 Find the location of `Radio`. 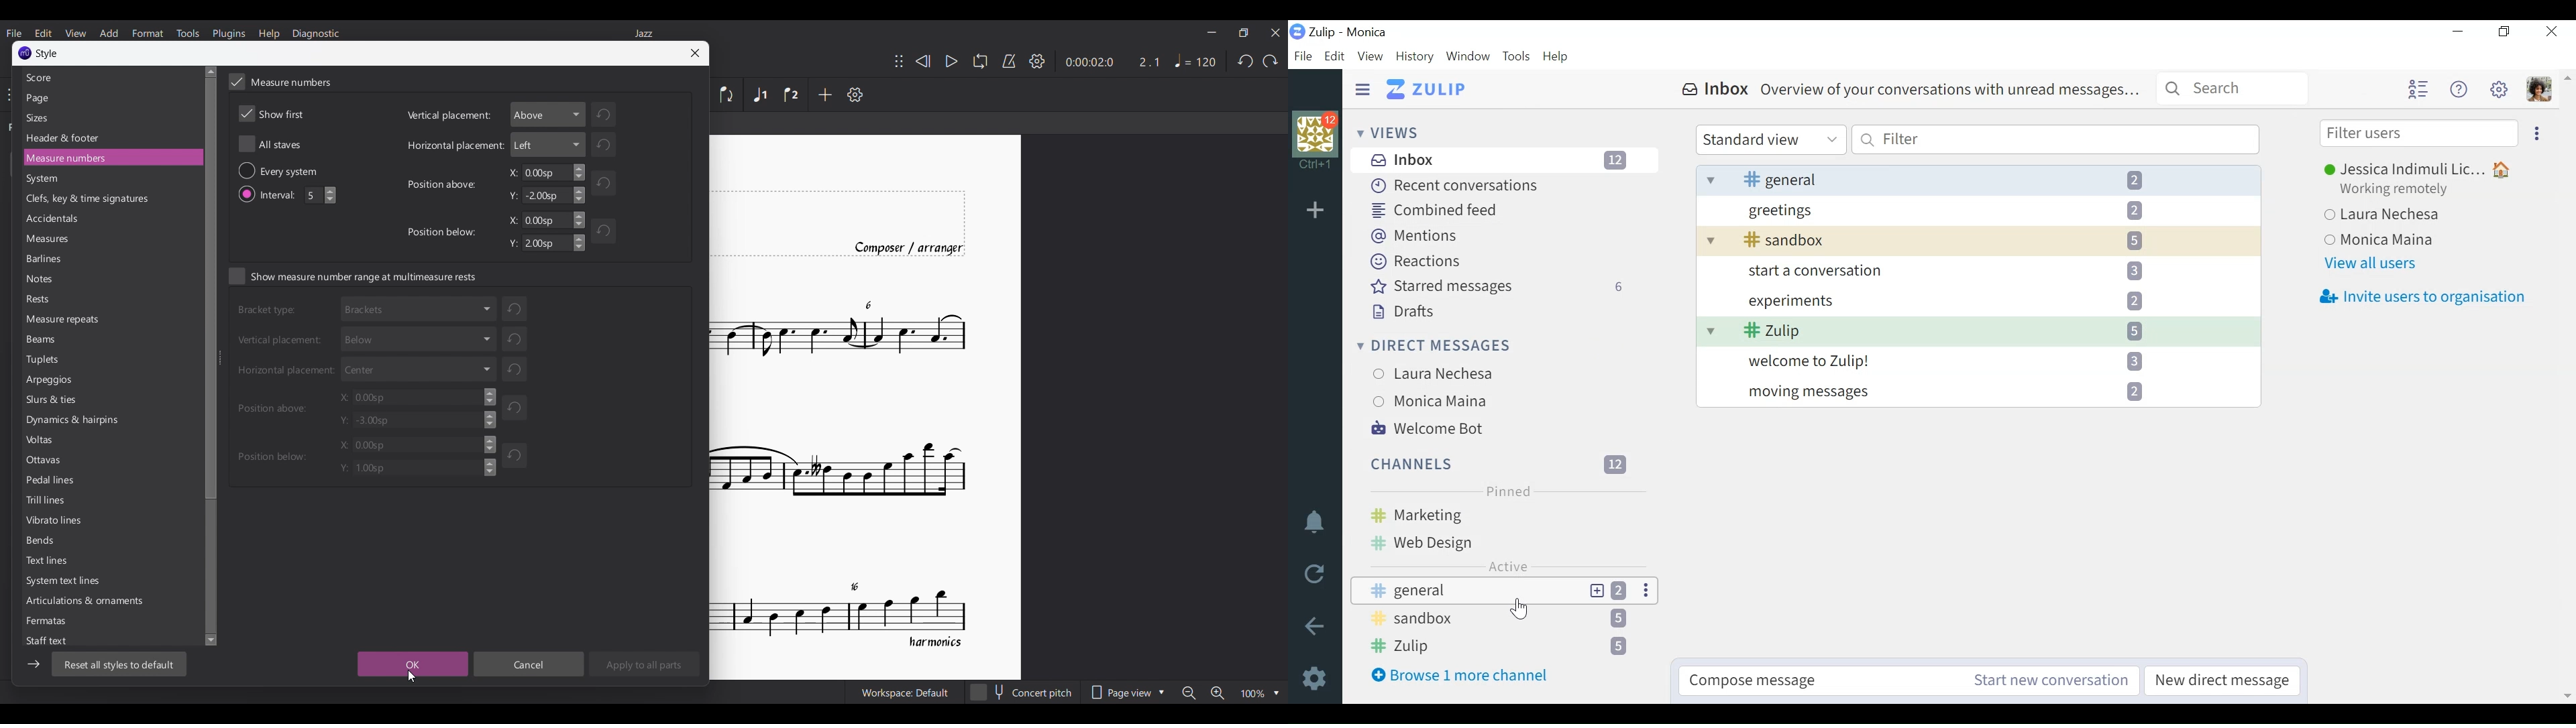

Radio is located at coordinates (246, 171).